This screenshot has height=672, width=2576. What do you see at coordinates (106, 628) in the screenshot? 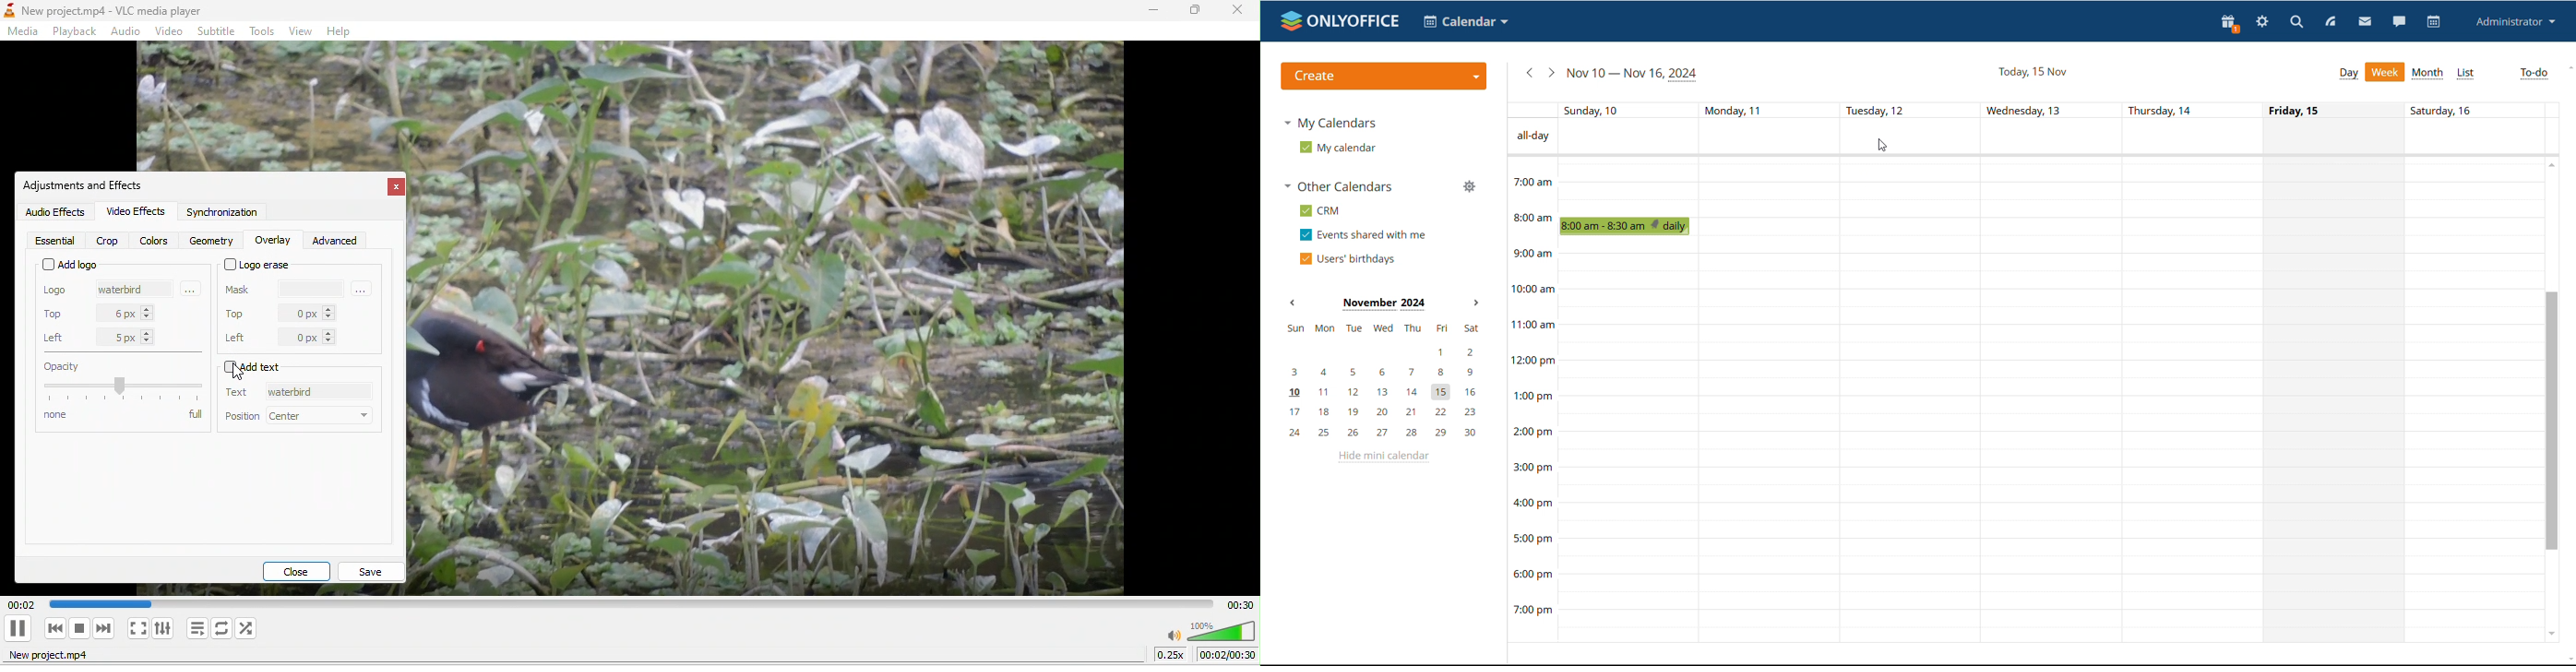
I see `next media` at bounding box center [106, 628].